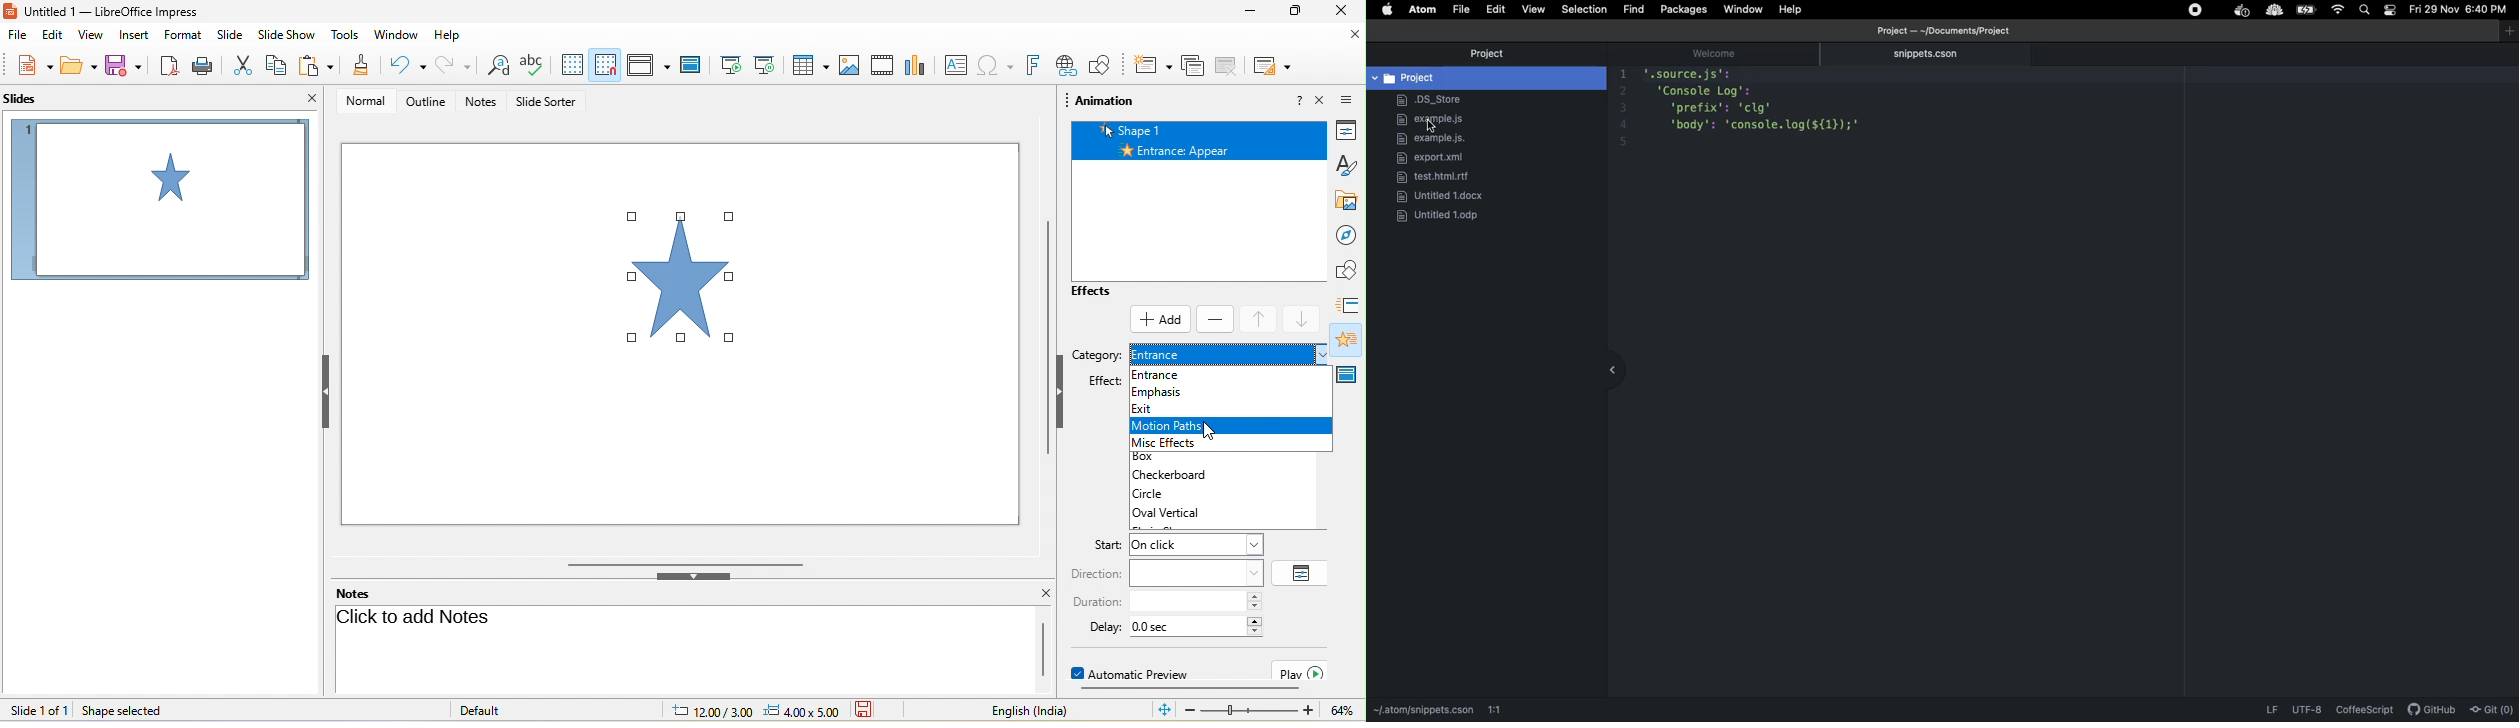 The height and width of the screenshot is (728, 2520). What do you see at coordinates (1778, 104) in the screenshot?
I see `code` at bounding box center [1778, 104].